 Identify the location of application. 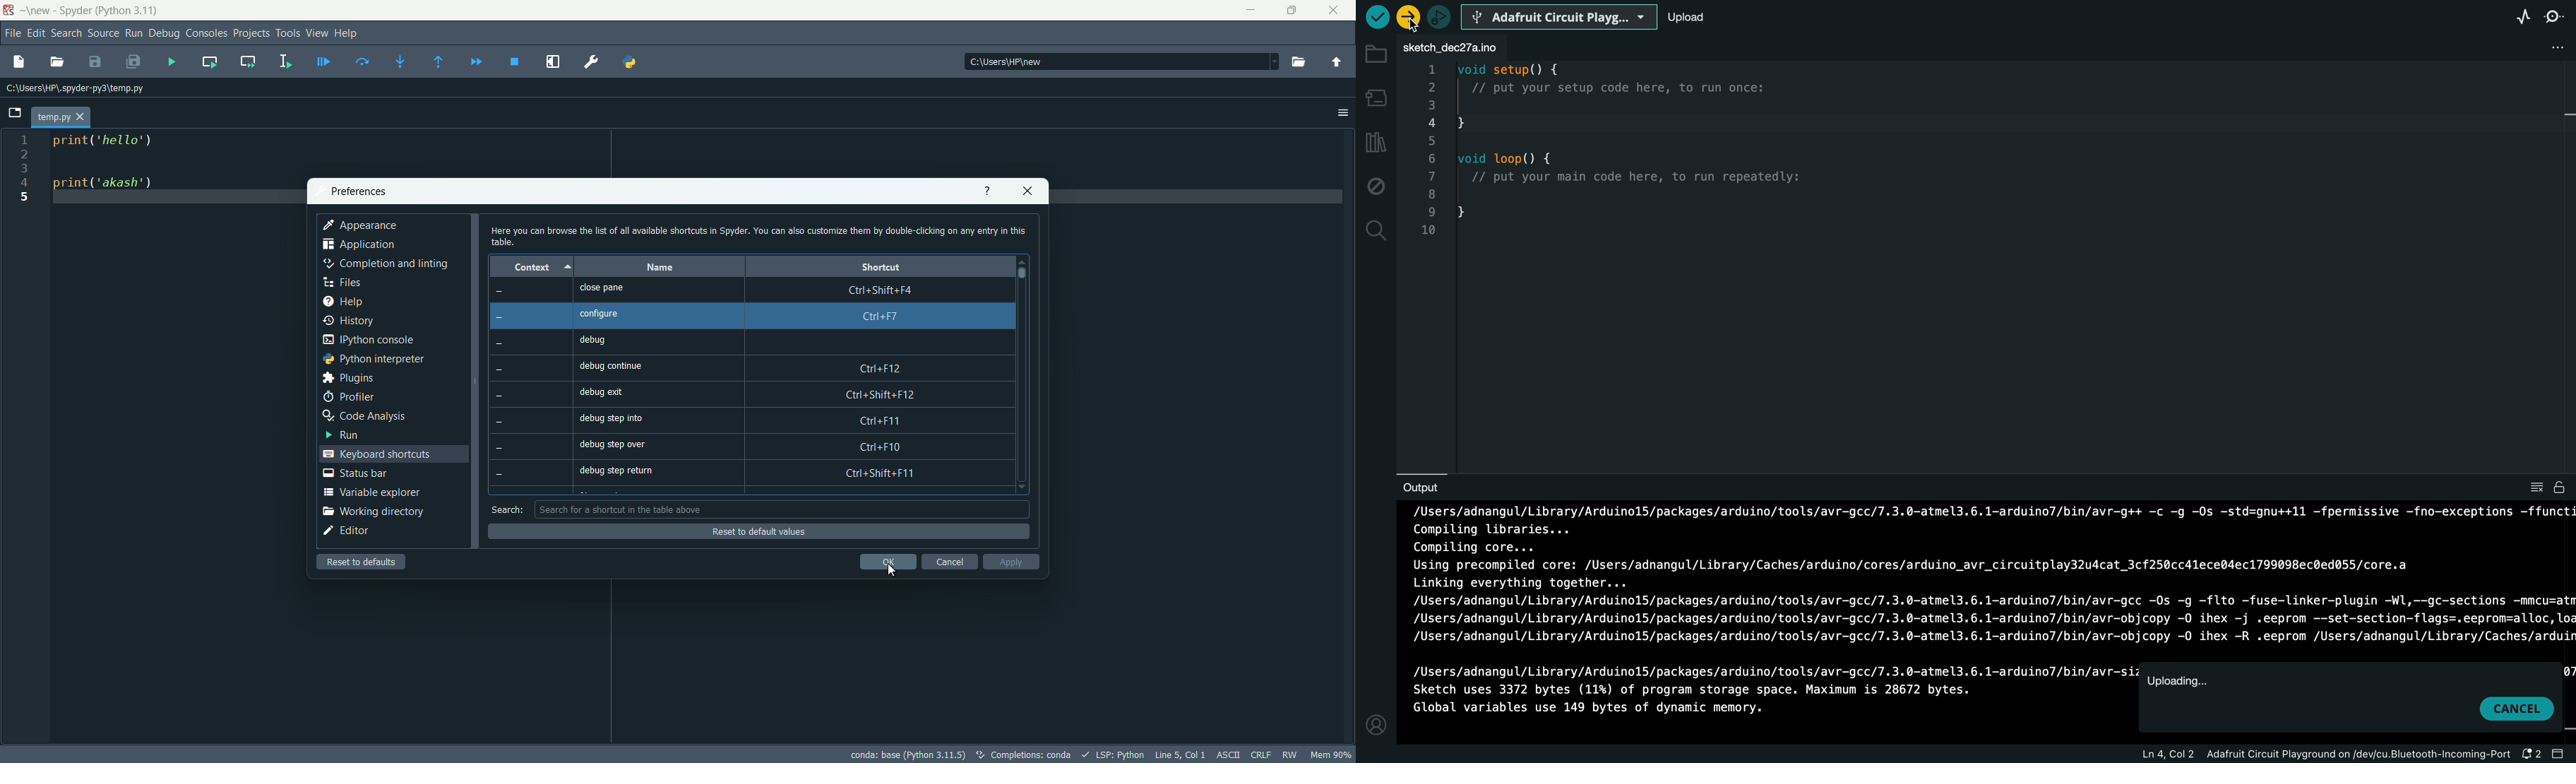
(358, 244).